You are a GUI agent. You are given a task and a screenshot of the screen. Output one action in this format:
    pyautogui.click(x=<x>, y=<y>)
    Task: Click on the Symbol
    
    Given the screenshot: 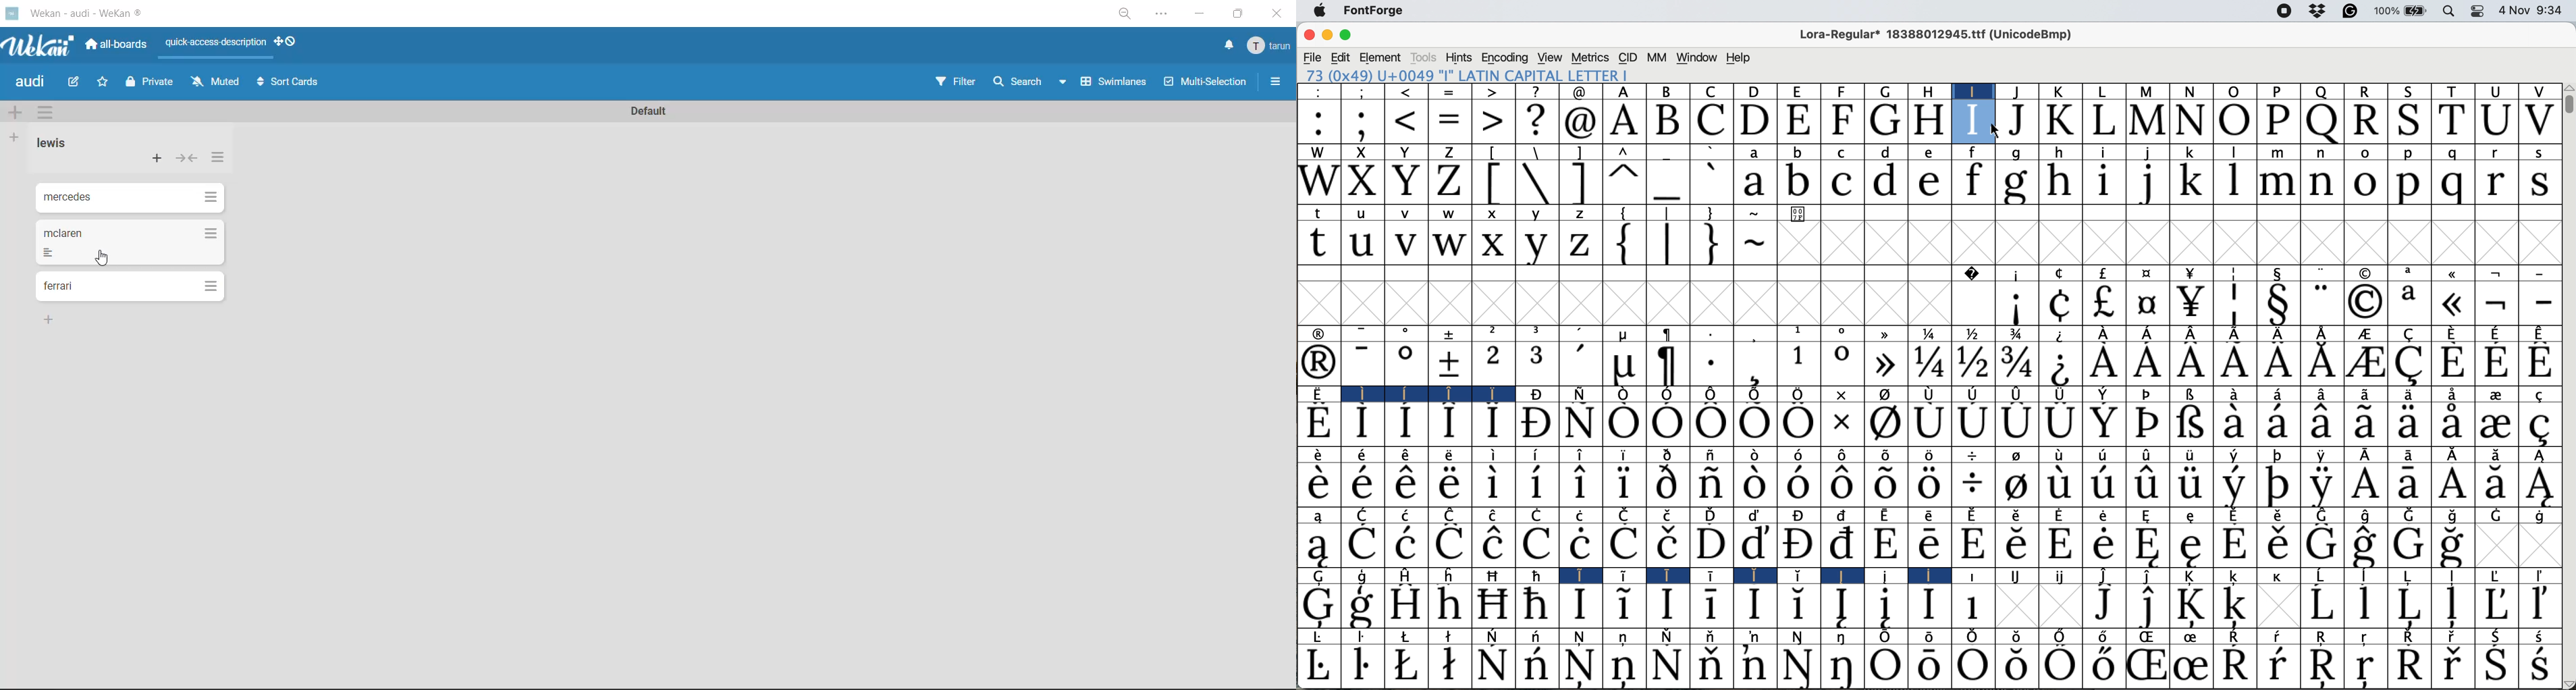 What is the action you would take?
    pyautogui.click(x=2192, y=363)
    